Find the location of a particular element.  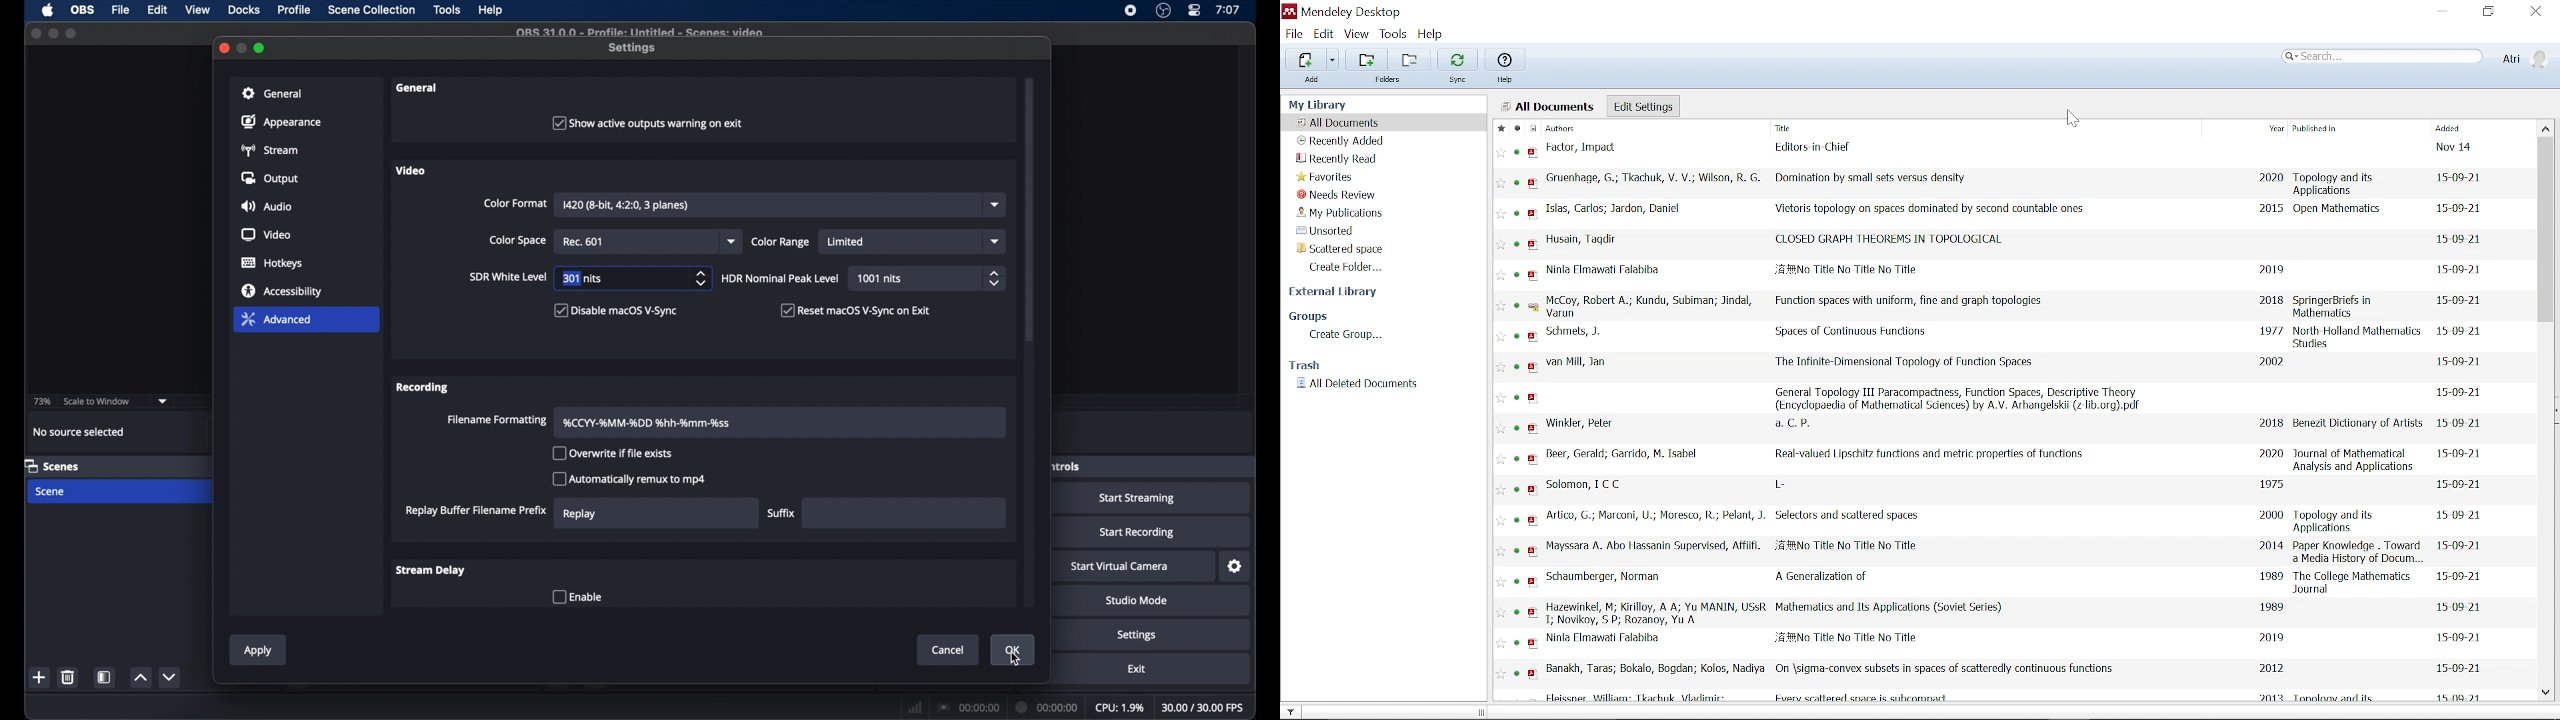

folders is located at coordinates (1390, 82).